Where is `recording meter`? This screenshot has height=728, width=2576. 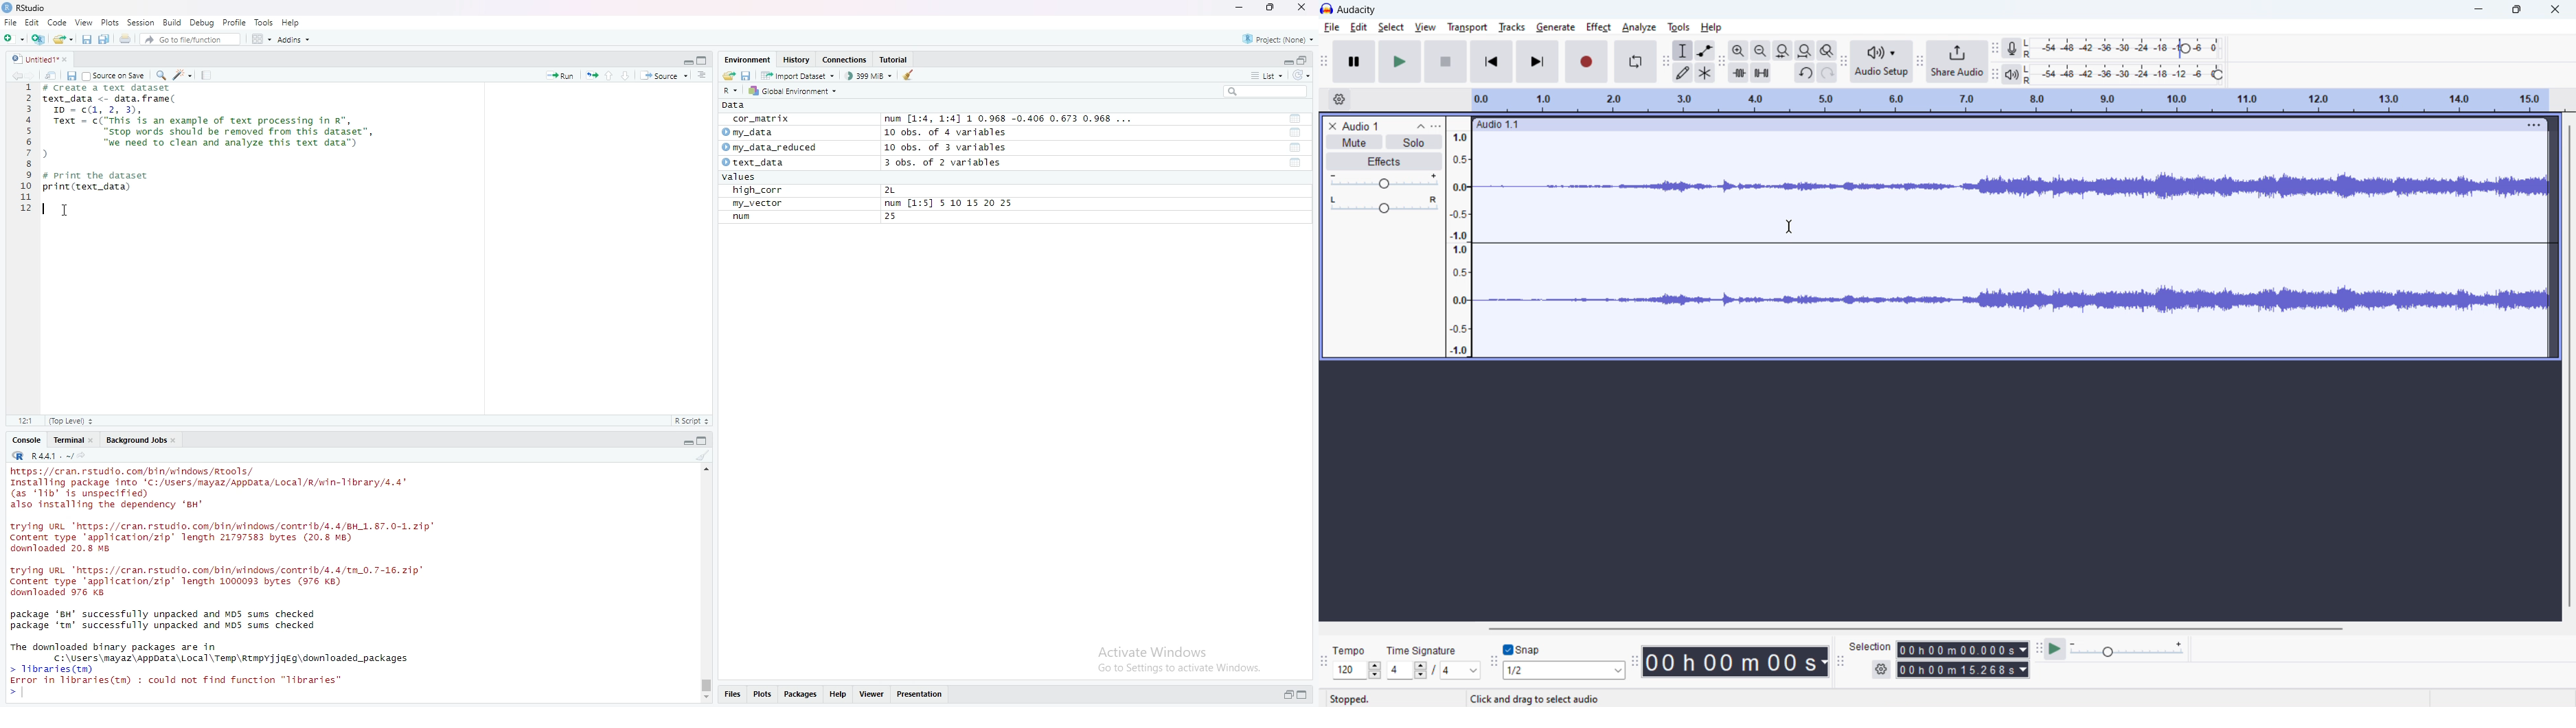 recording meter is located at coordinates (2011, 49).